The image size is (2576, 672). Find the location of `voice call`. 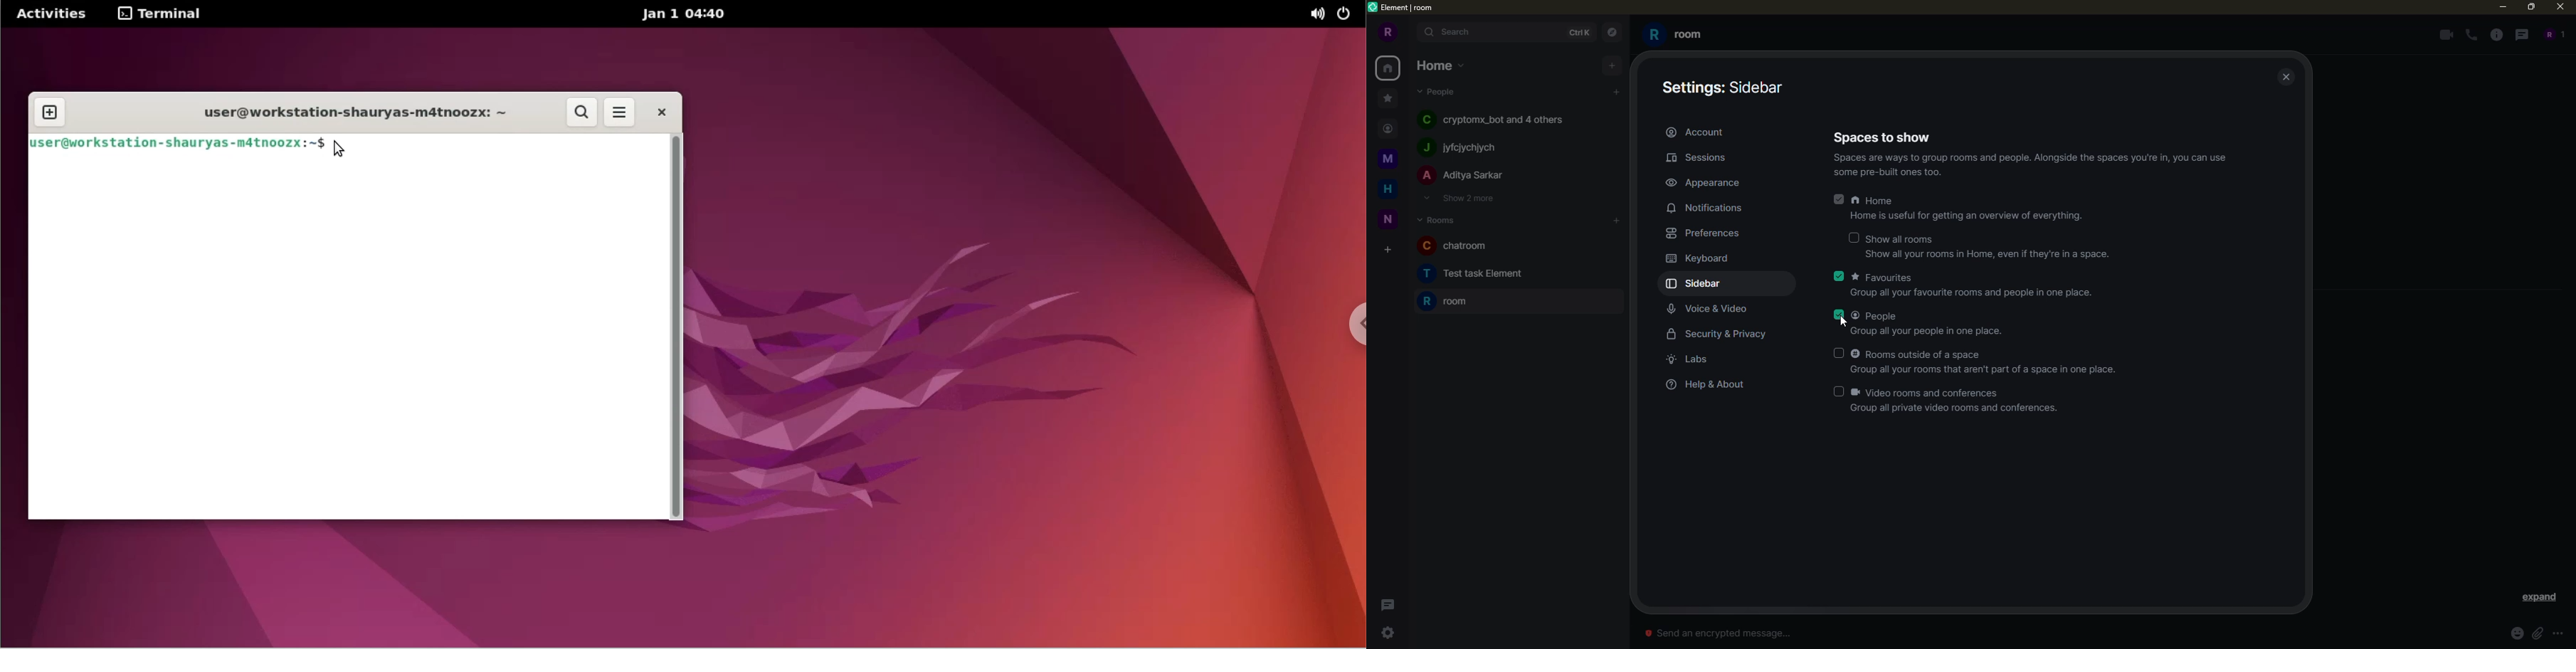

voice call is located at coordinates (2470, 34).